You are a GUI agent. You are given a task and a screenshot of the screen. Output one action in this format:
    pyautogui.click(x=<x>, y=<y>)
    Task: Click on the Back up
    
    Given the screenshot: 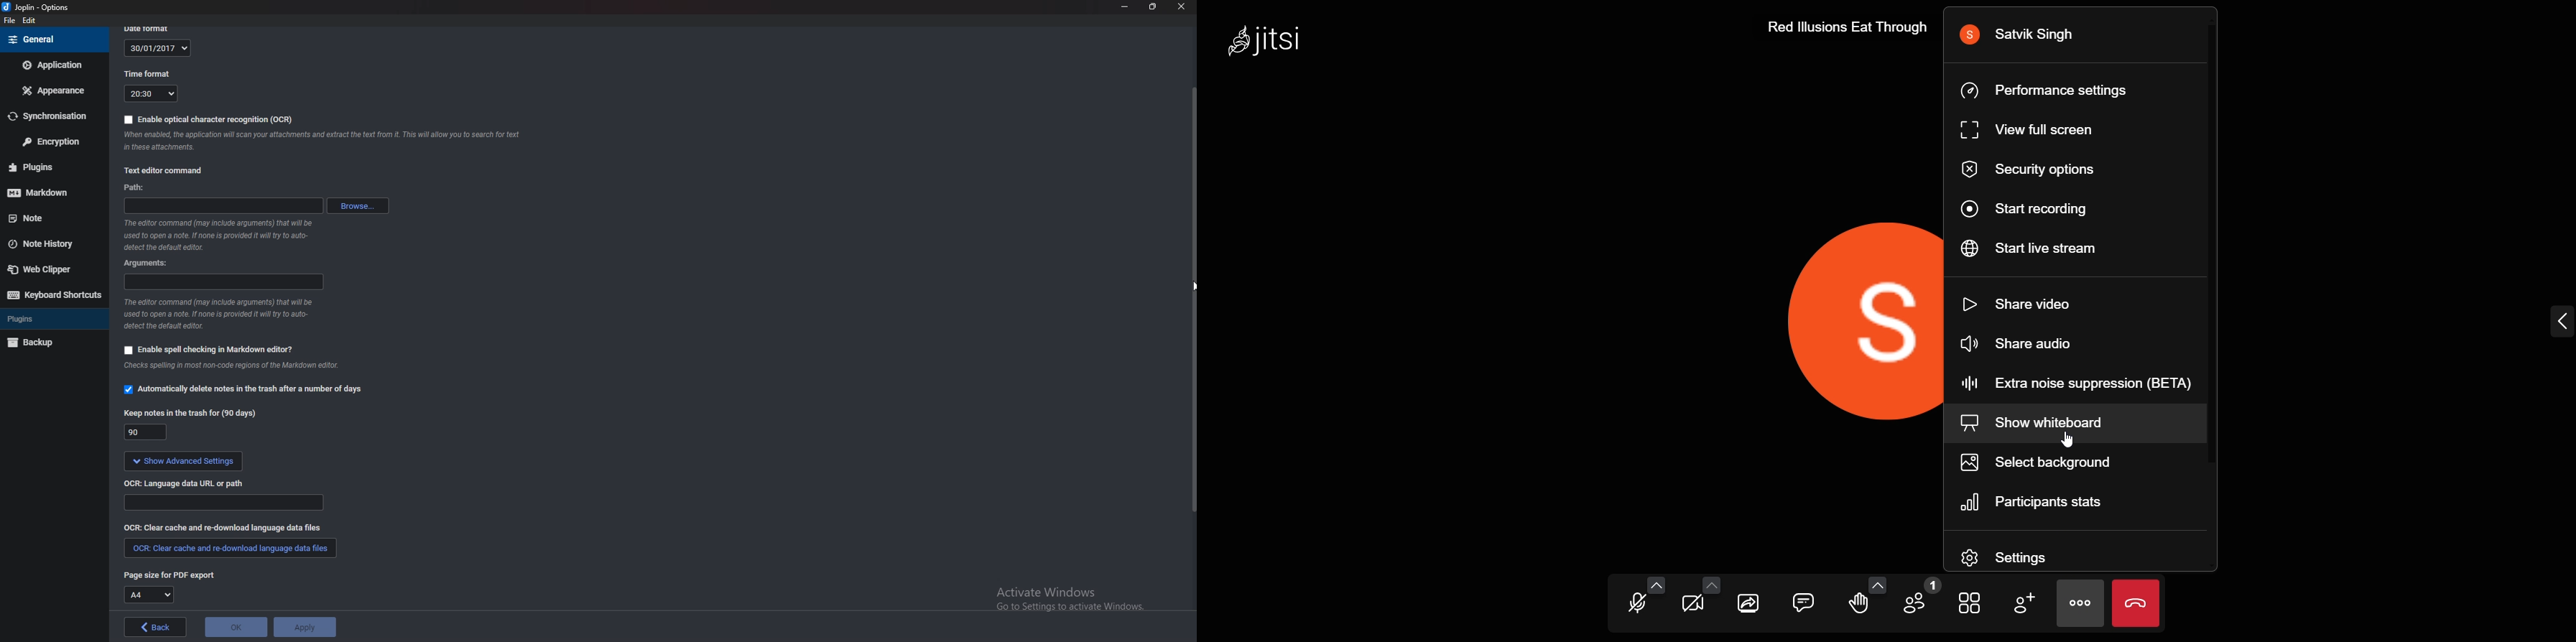 What is the action you would take?
    pyautogui.click(x=49, y=342)
    